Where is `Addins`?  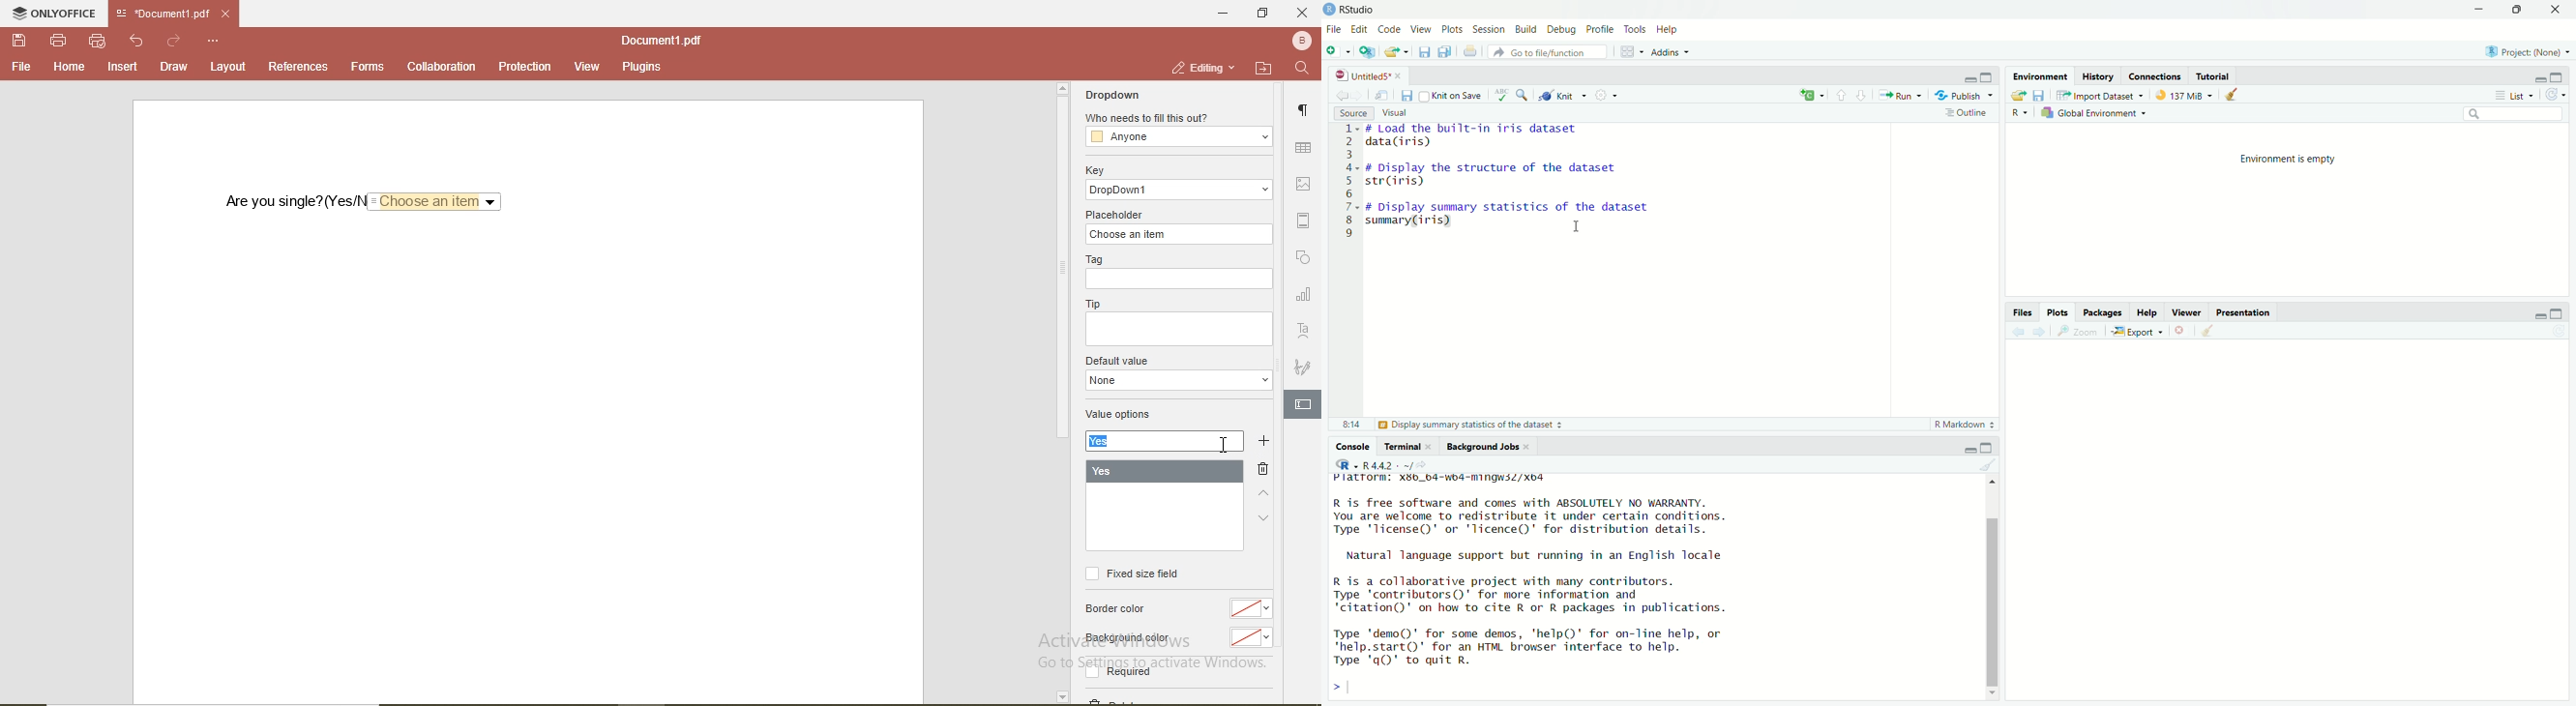 Addins is located at coordinates (1671, 53).